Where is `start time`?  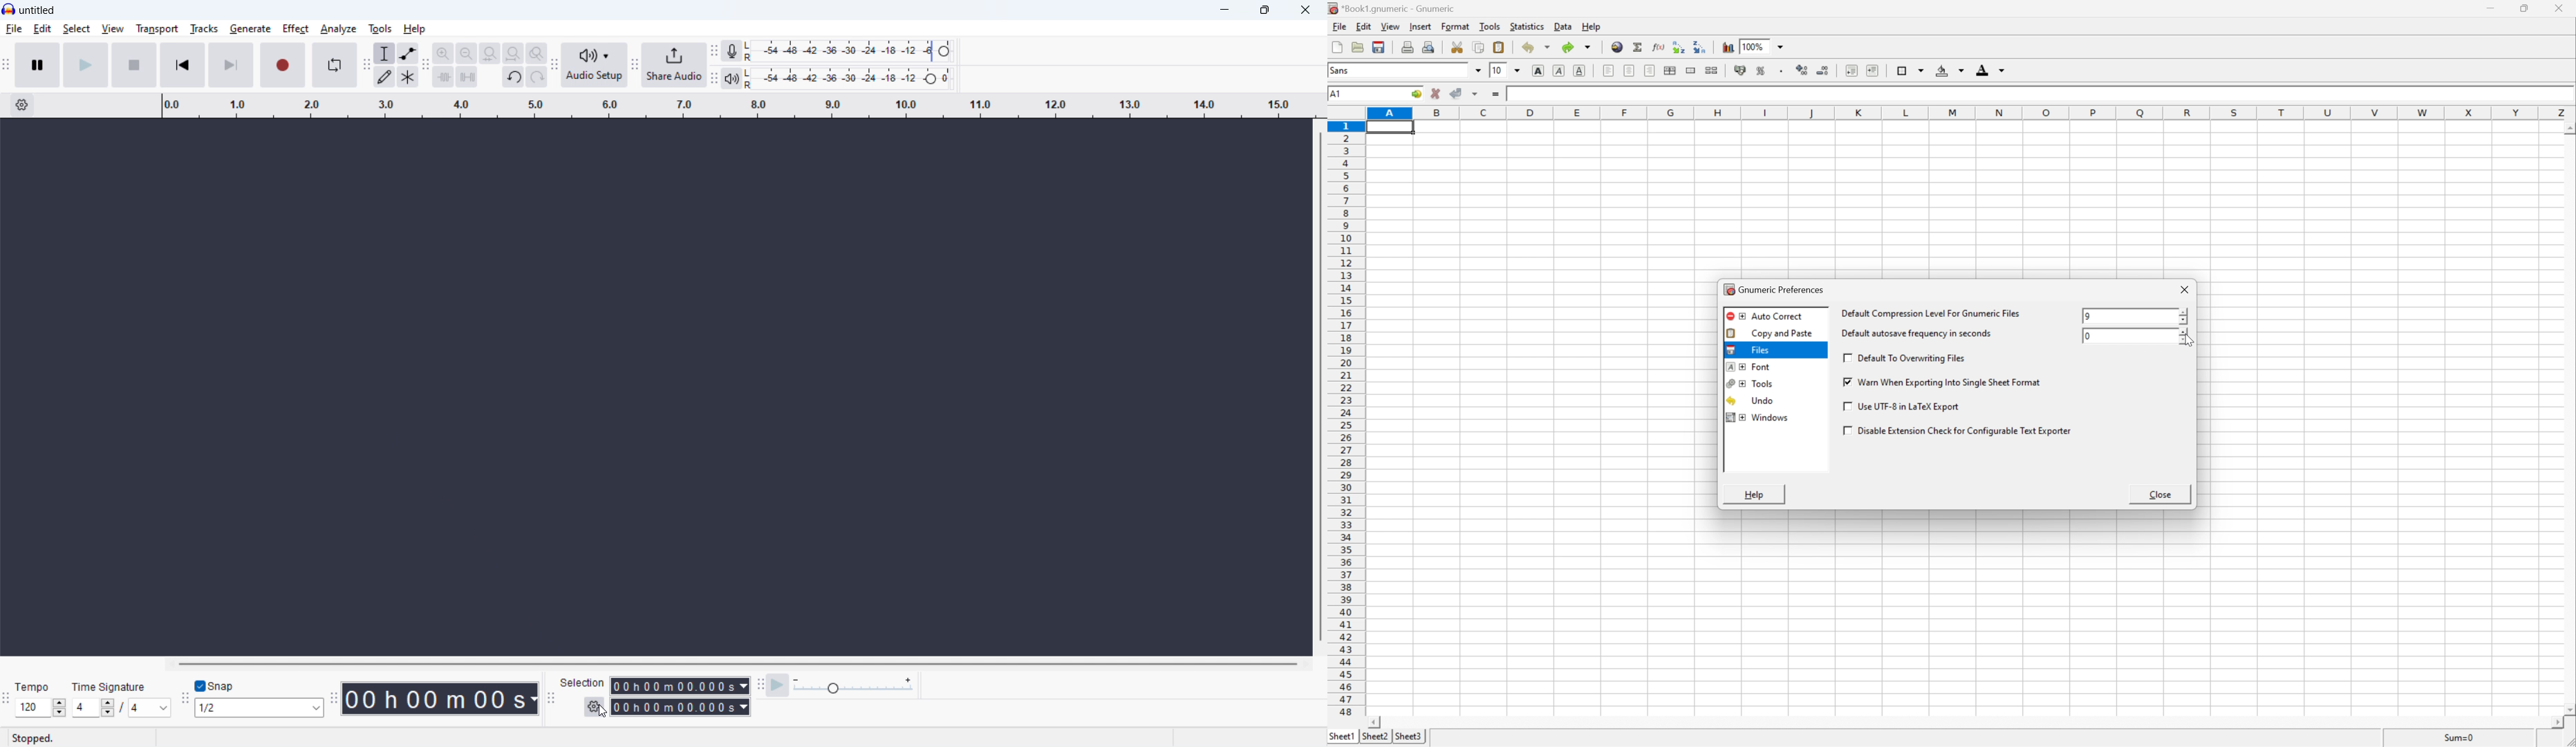 start time is located at coordinates (680, 685).